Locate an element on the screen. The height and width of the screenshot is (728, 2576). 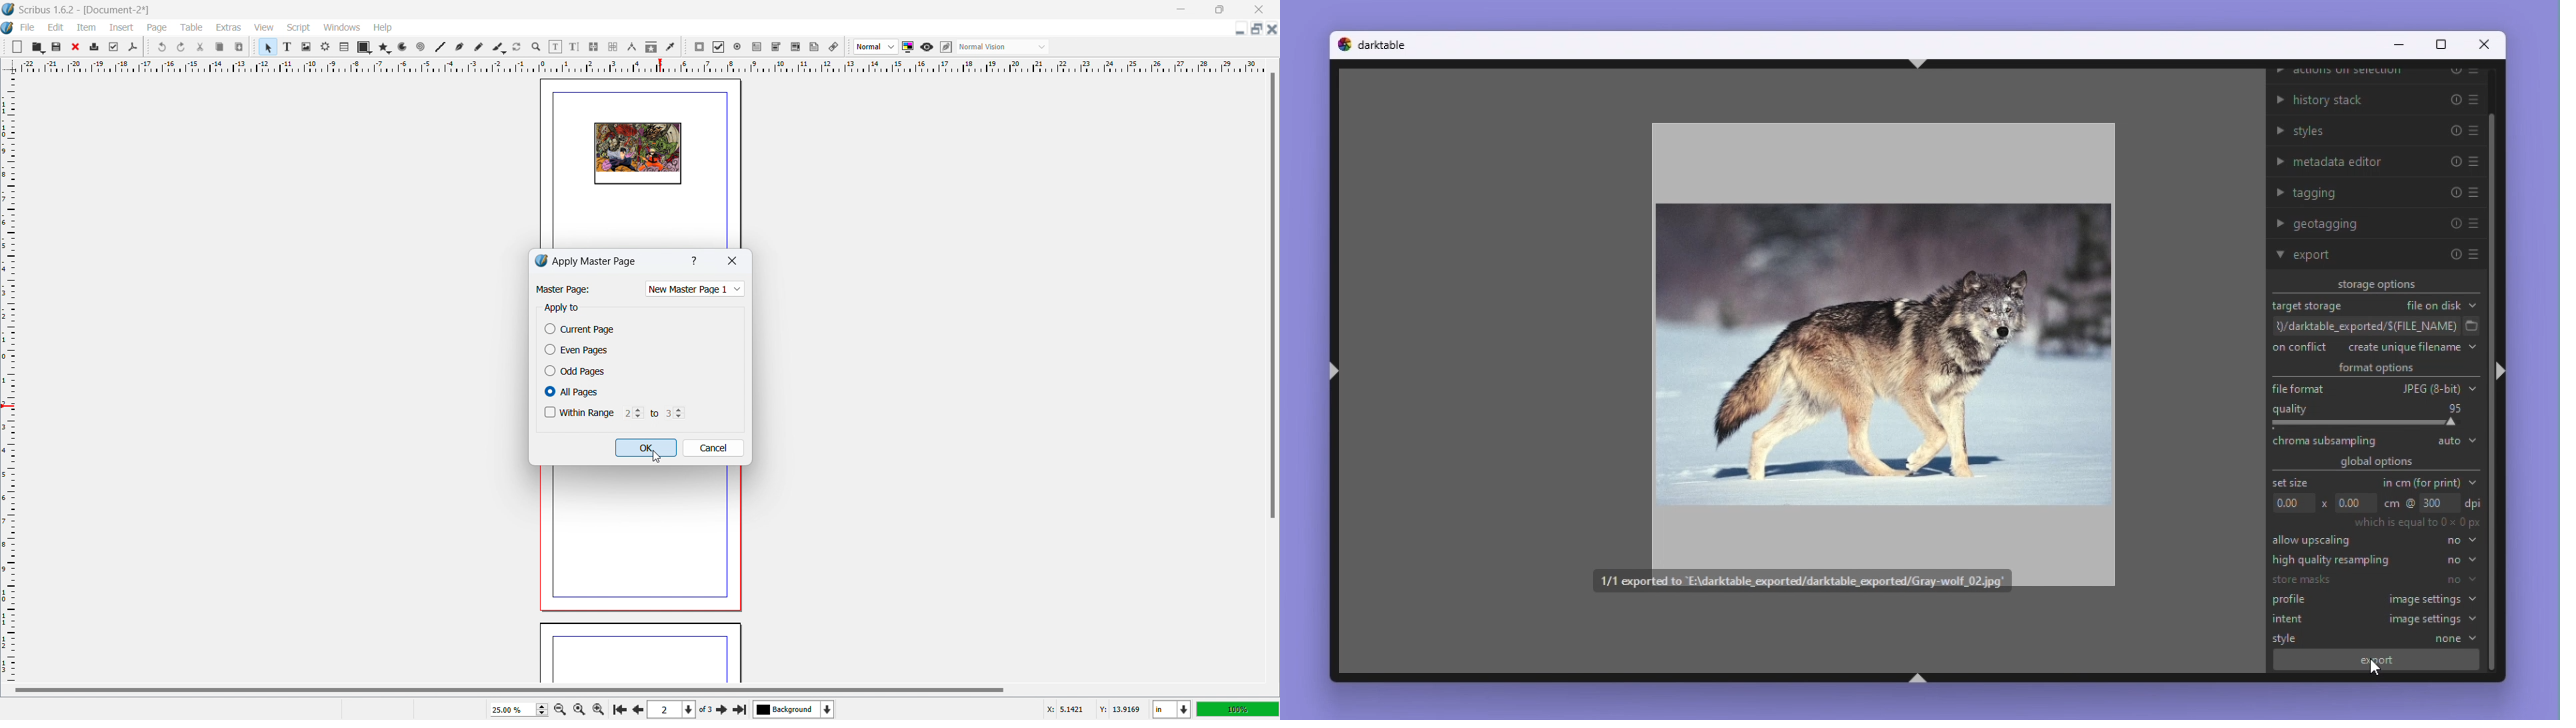
help is located at coordinates (695, 261).